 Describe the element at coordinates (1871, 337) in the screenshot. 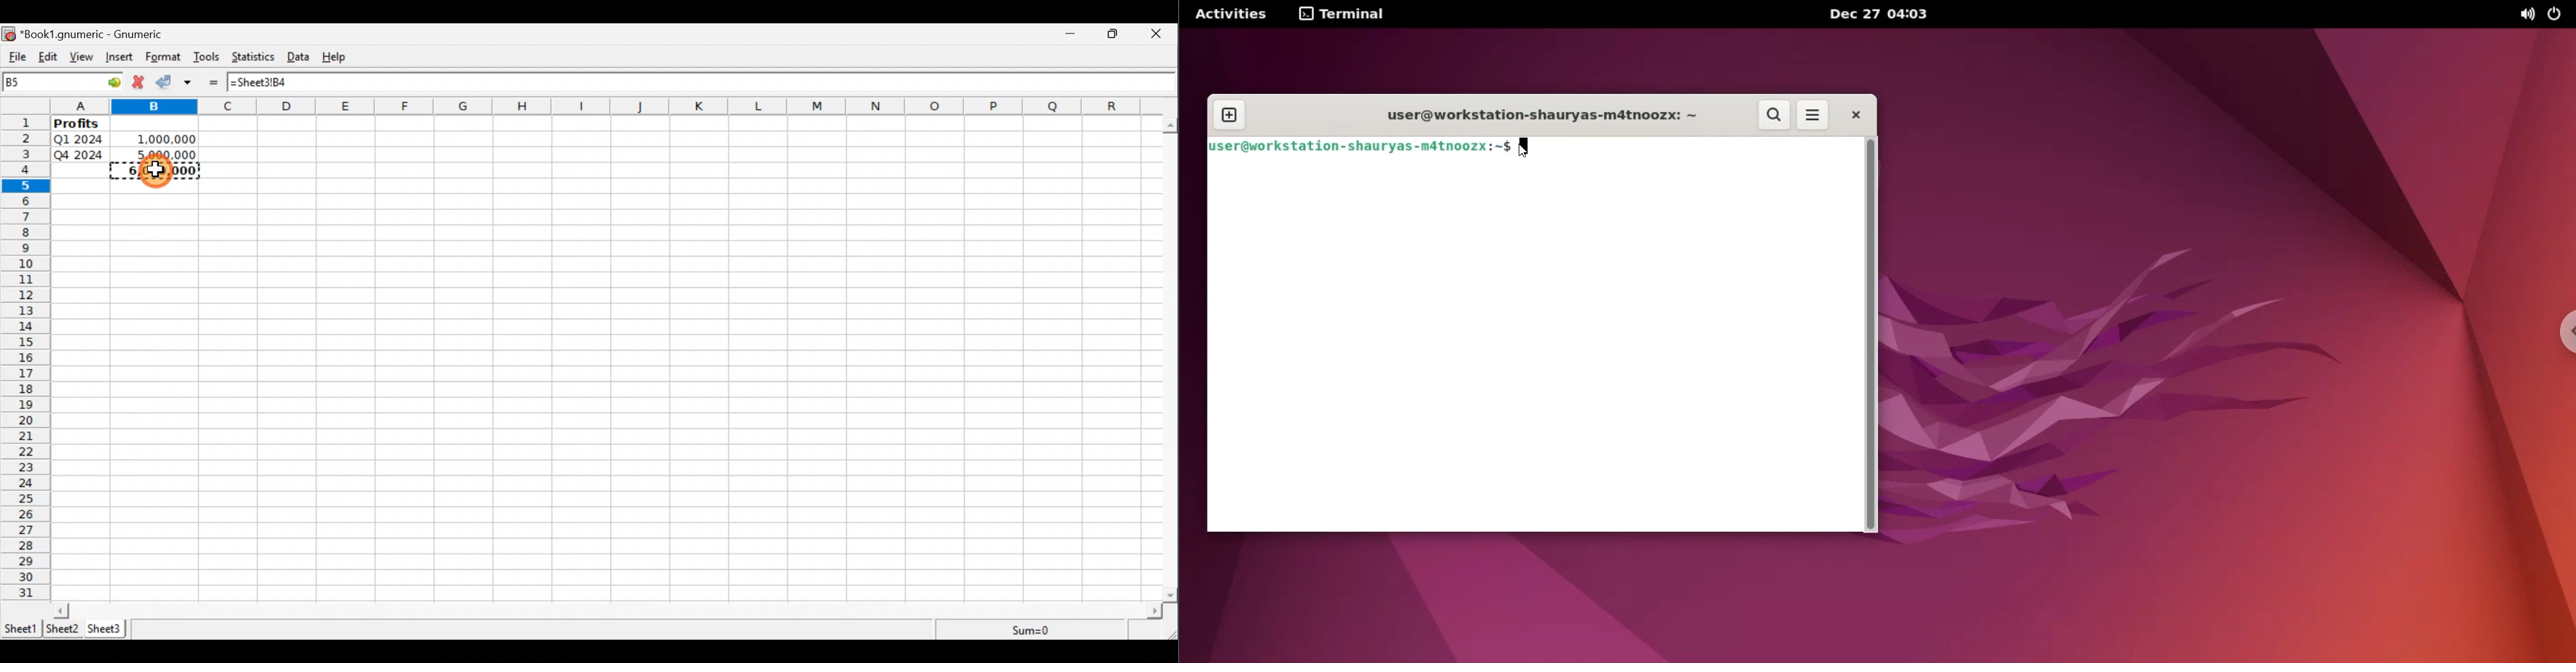

I see `scrollbar` at that location.